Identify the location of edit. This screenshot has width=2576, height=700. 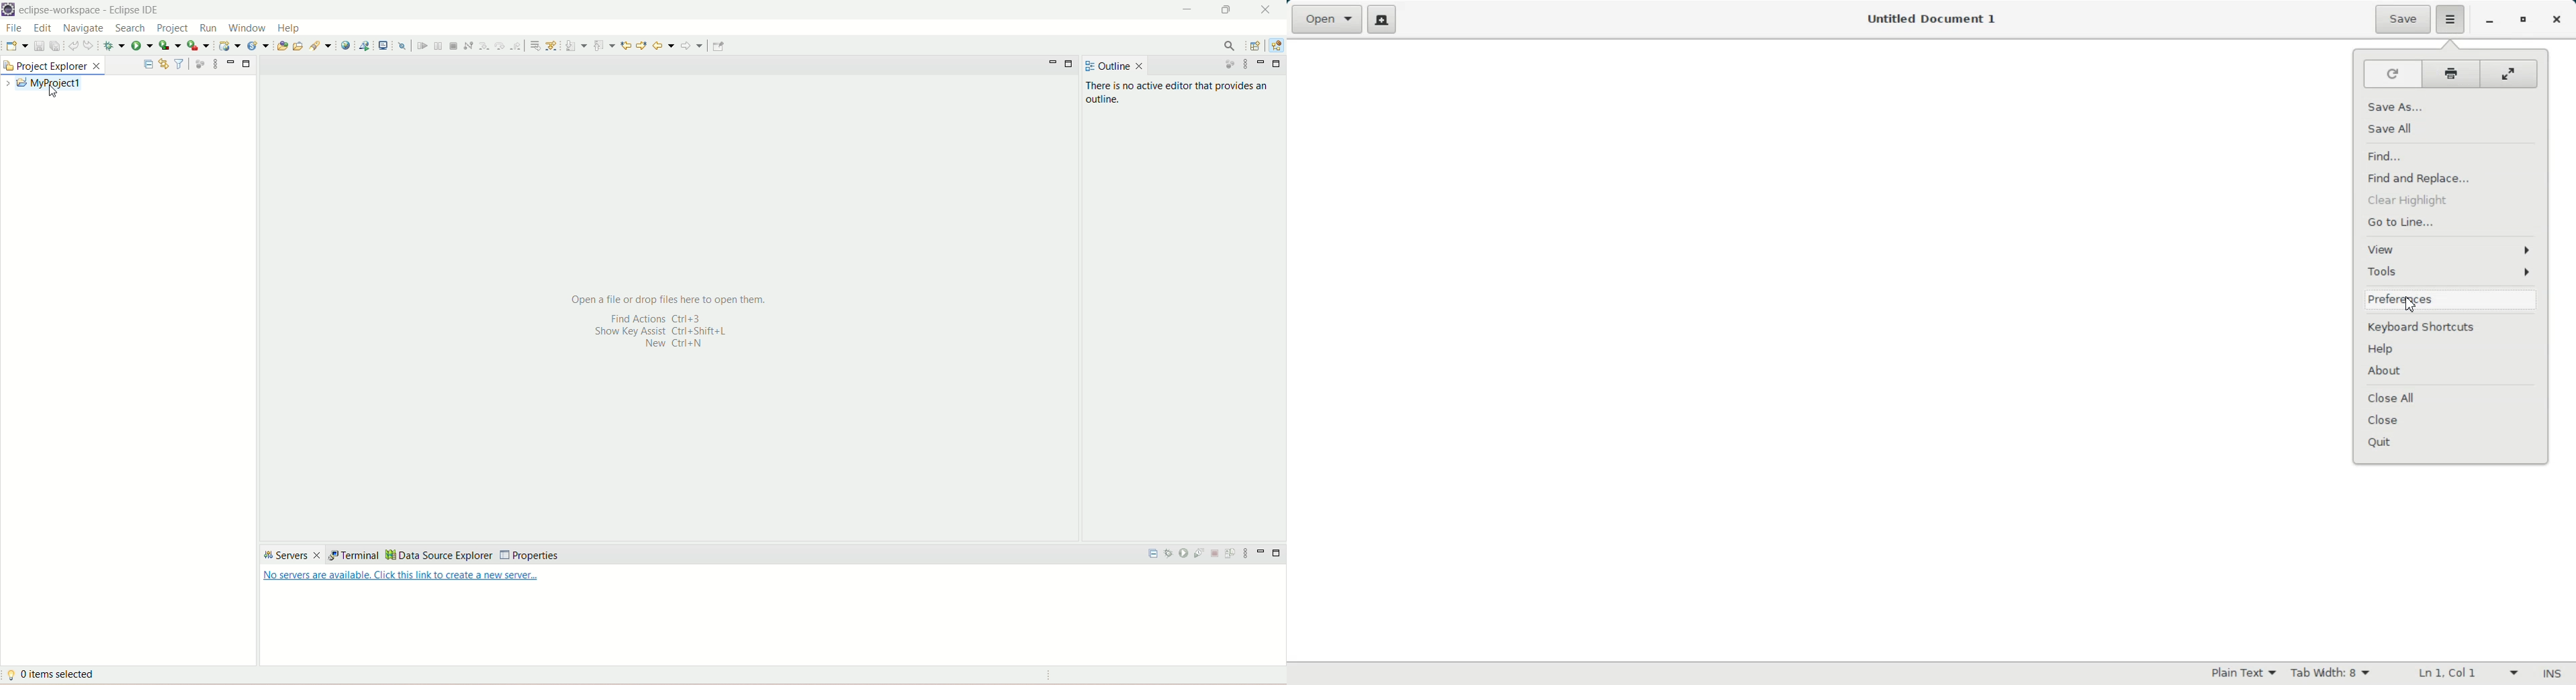
(41, 28).